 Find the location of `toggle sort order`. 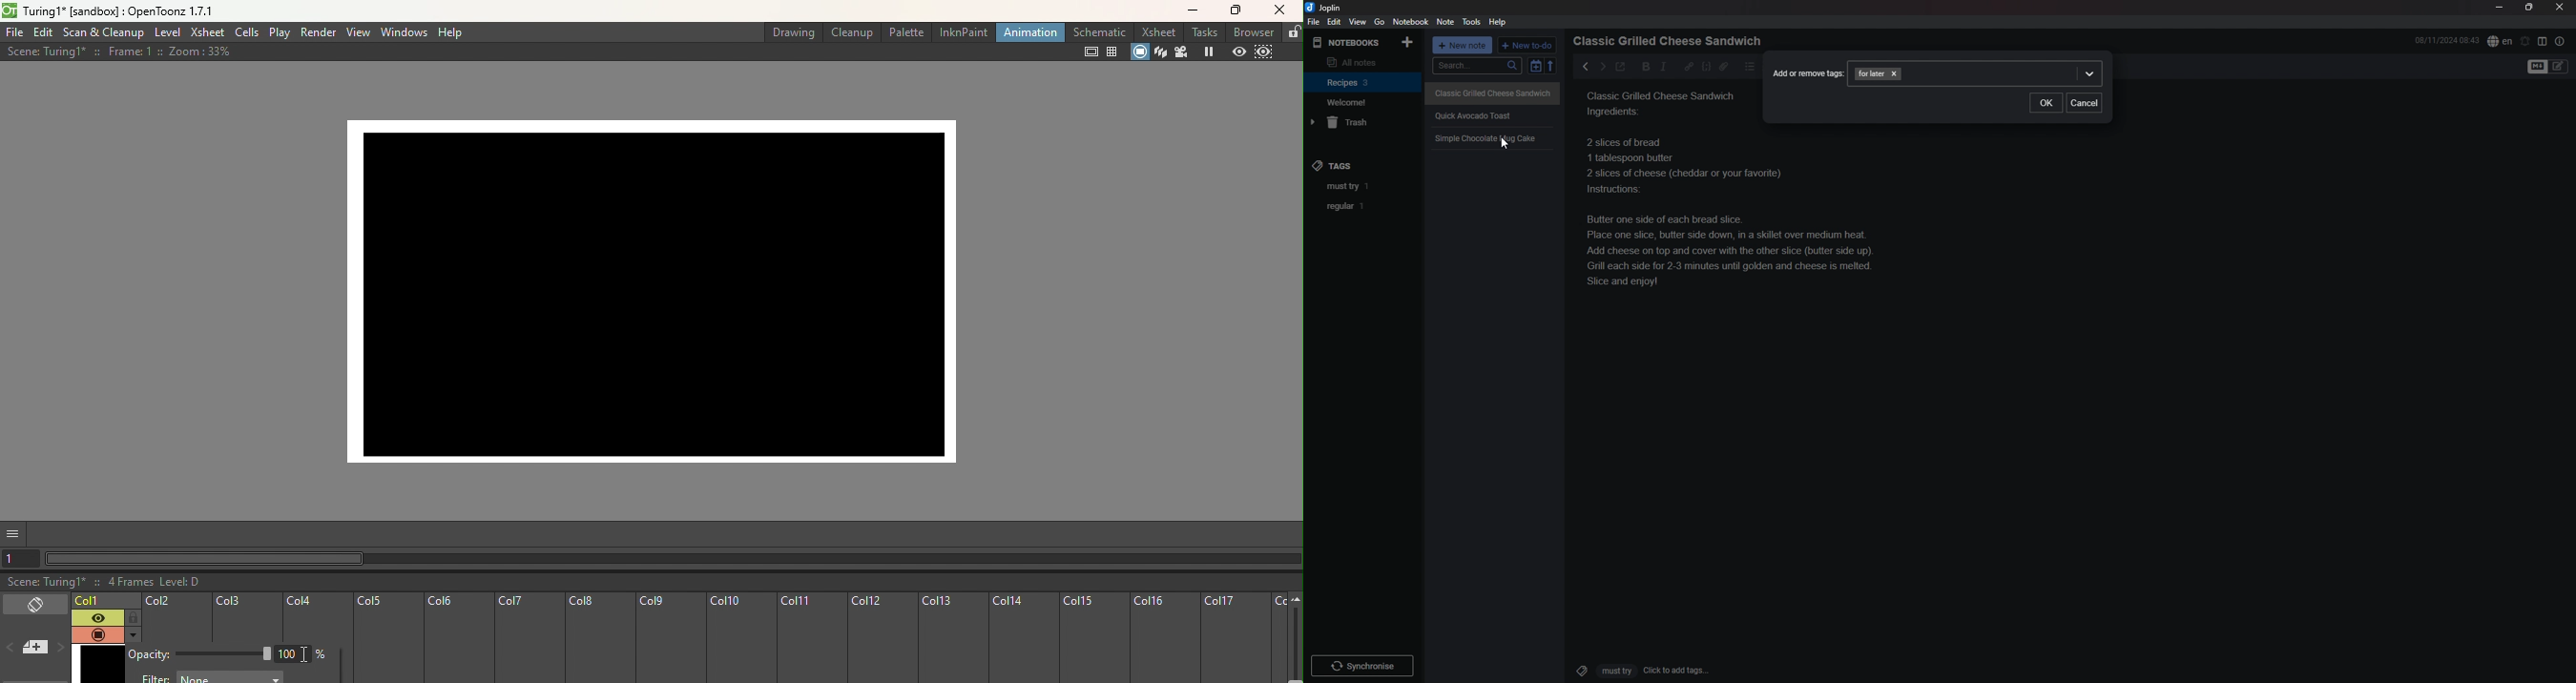

toggle sort order is located at coordinates (1535, 68).